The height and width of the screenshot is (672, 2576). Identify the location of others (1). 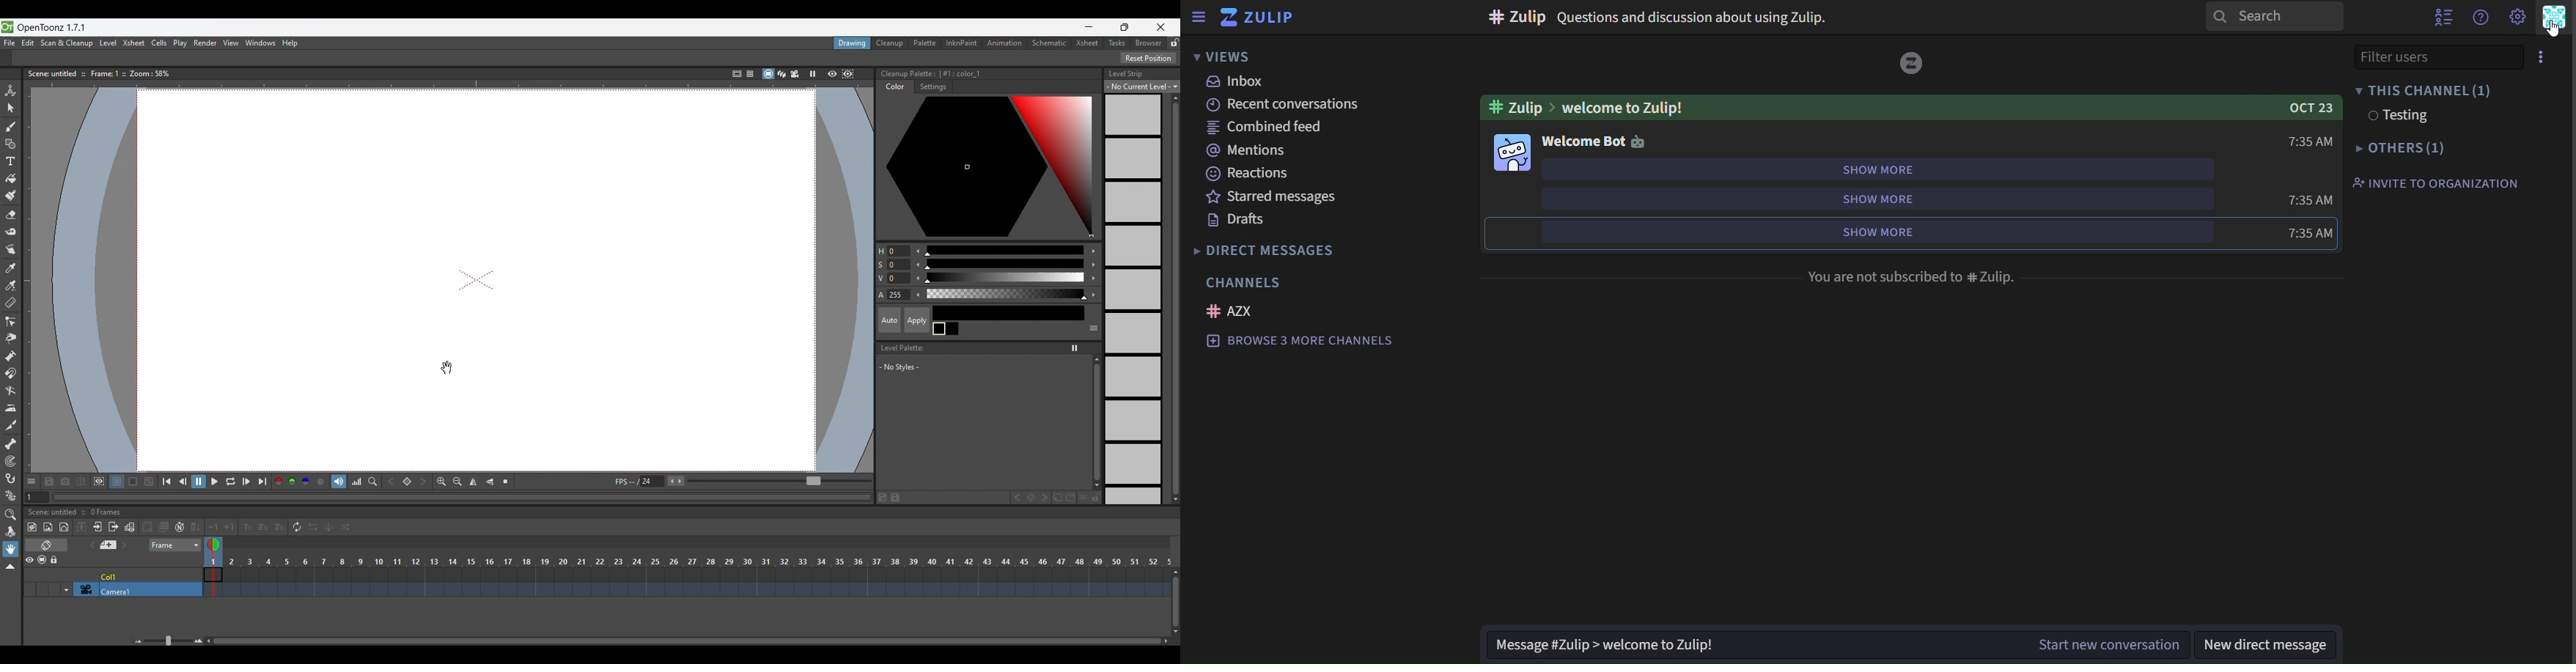
(2400, 147).